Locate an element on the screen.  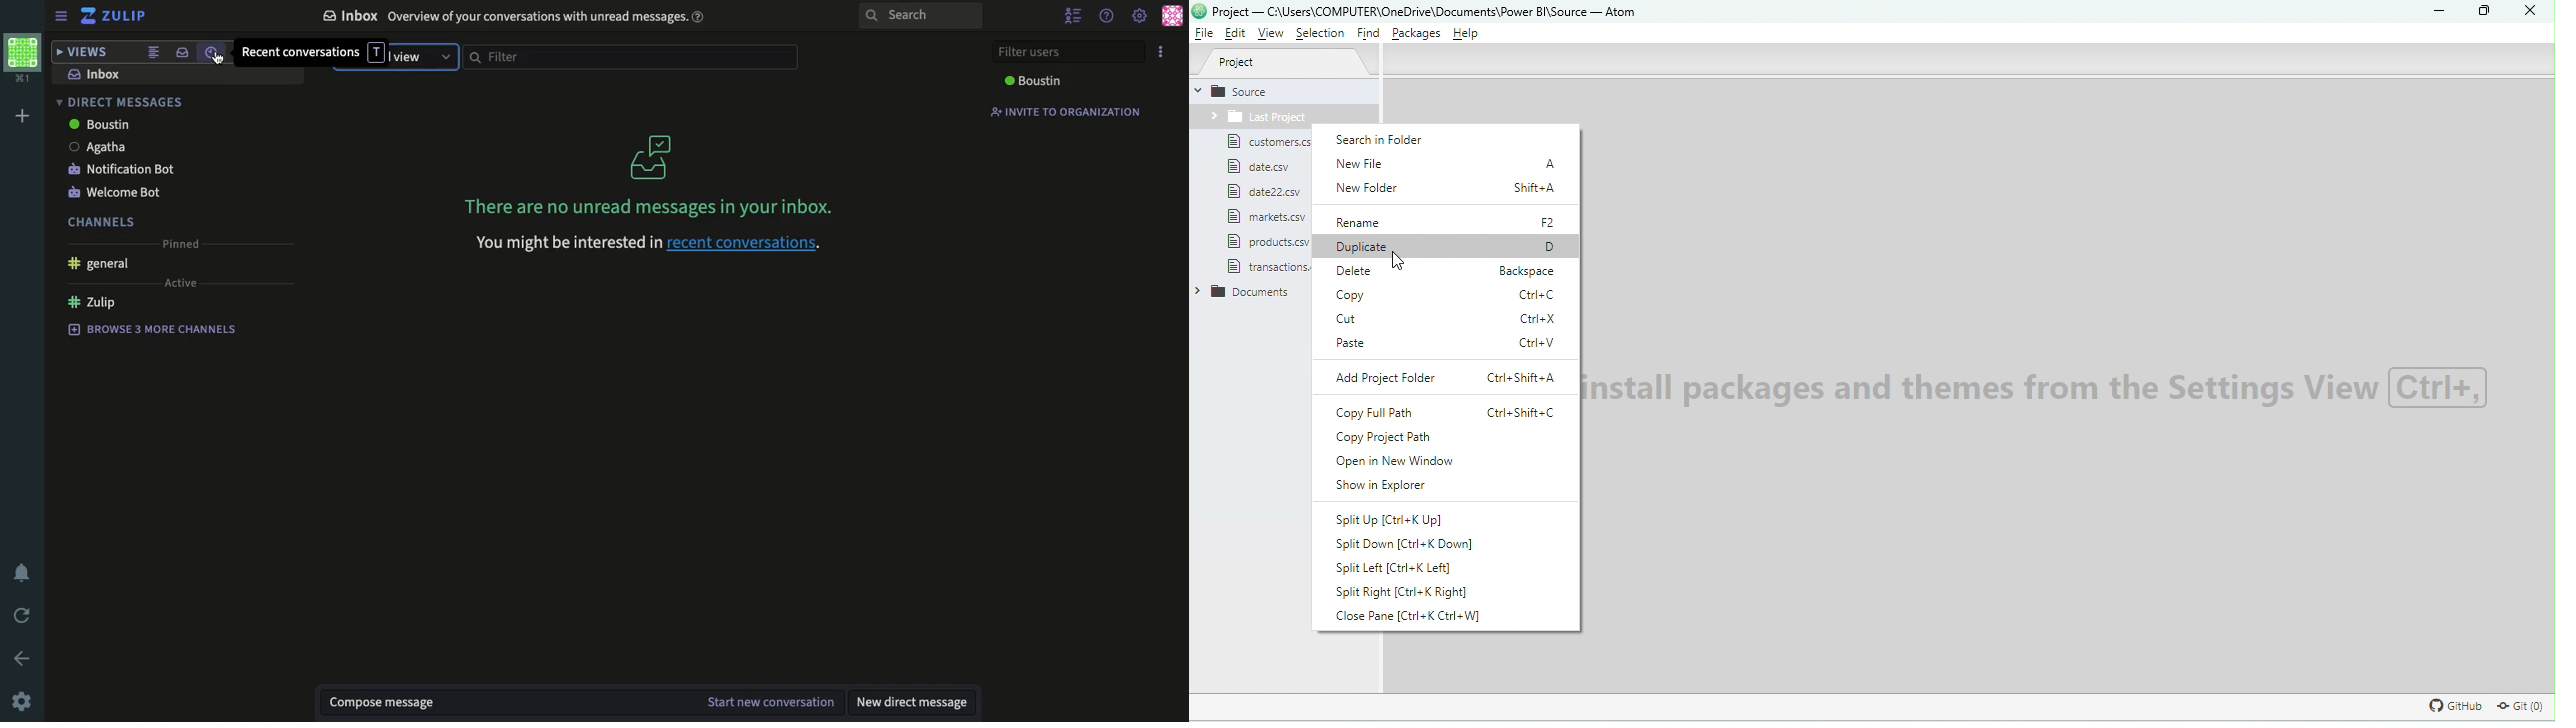
search is located at coordinates (918, 17).